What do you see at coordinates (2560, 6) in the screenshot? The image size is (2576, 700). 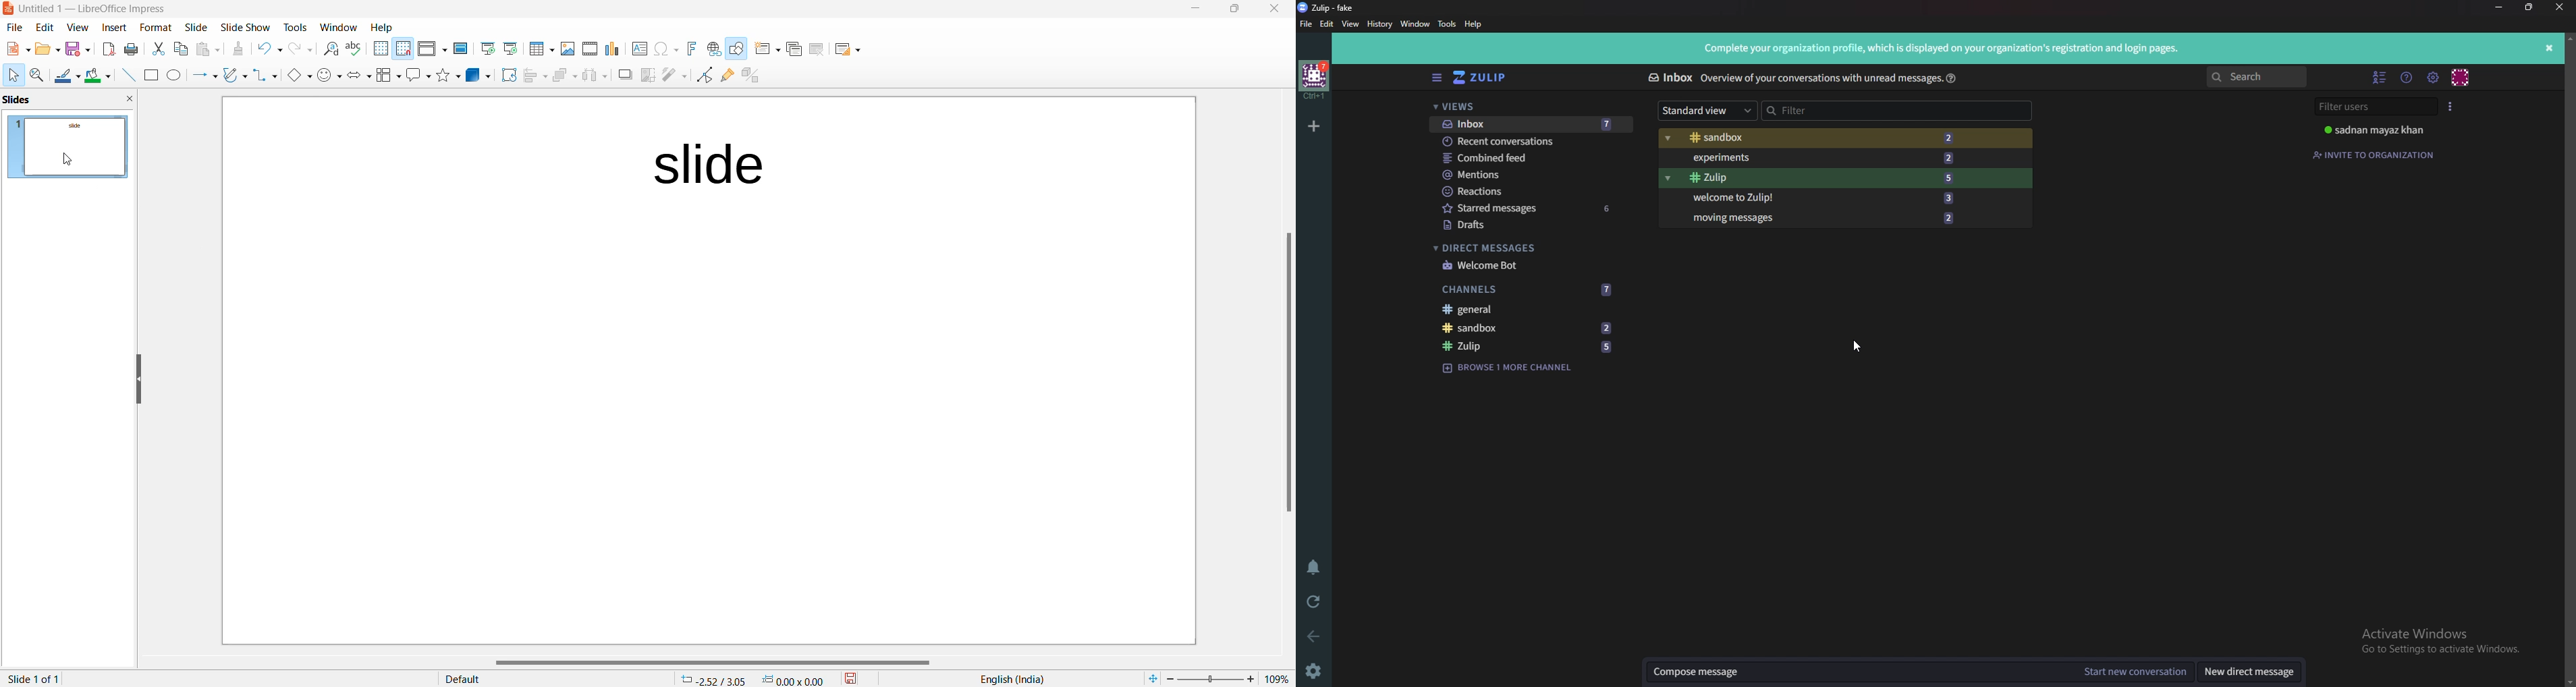 I see `close` at bounding box center [2560, 6].